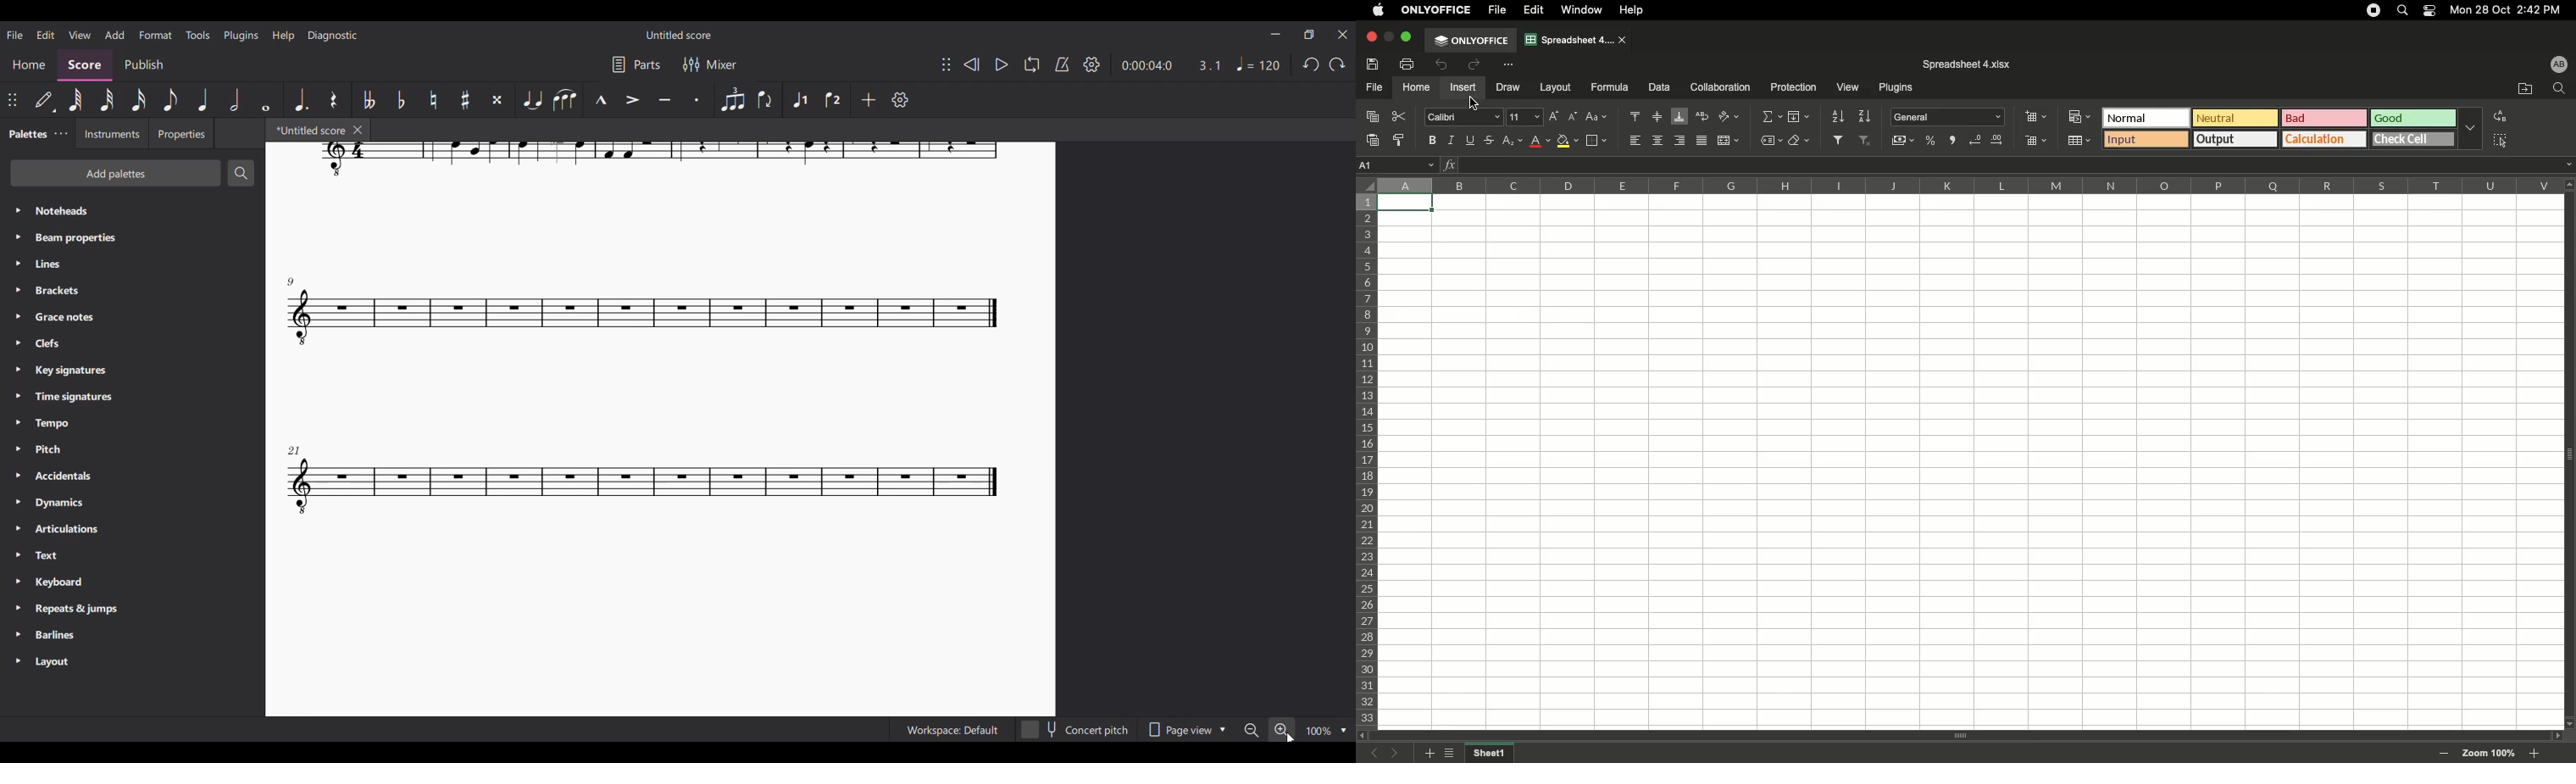 The image size is (2576, 784). Describe the element at coordinates (1607, 86) in the screenshot. I see `Formula` at that location.